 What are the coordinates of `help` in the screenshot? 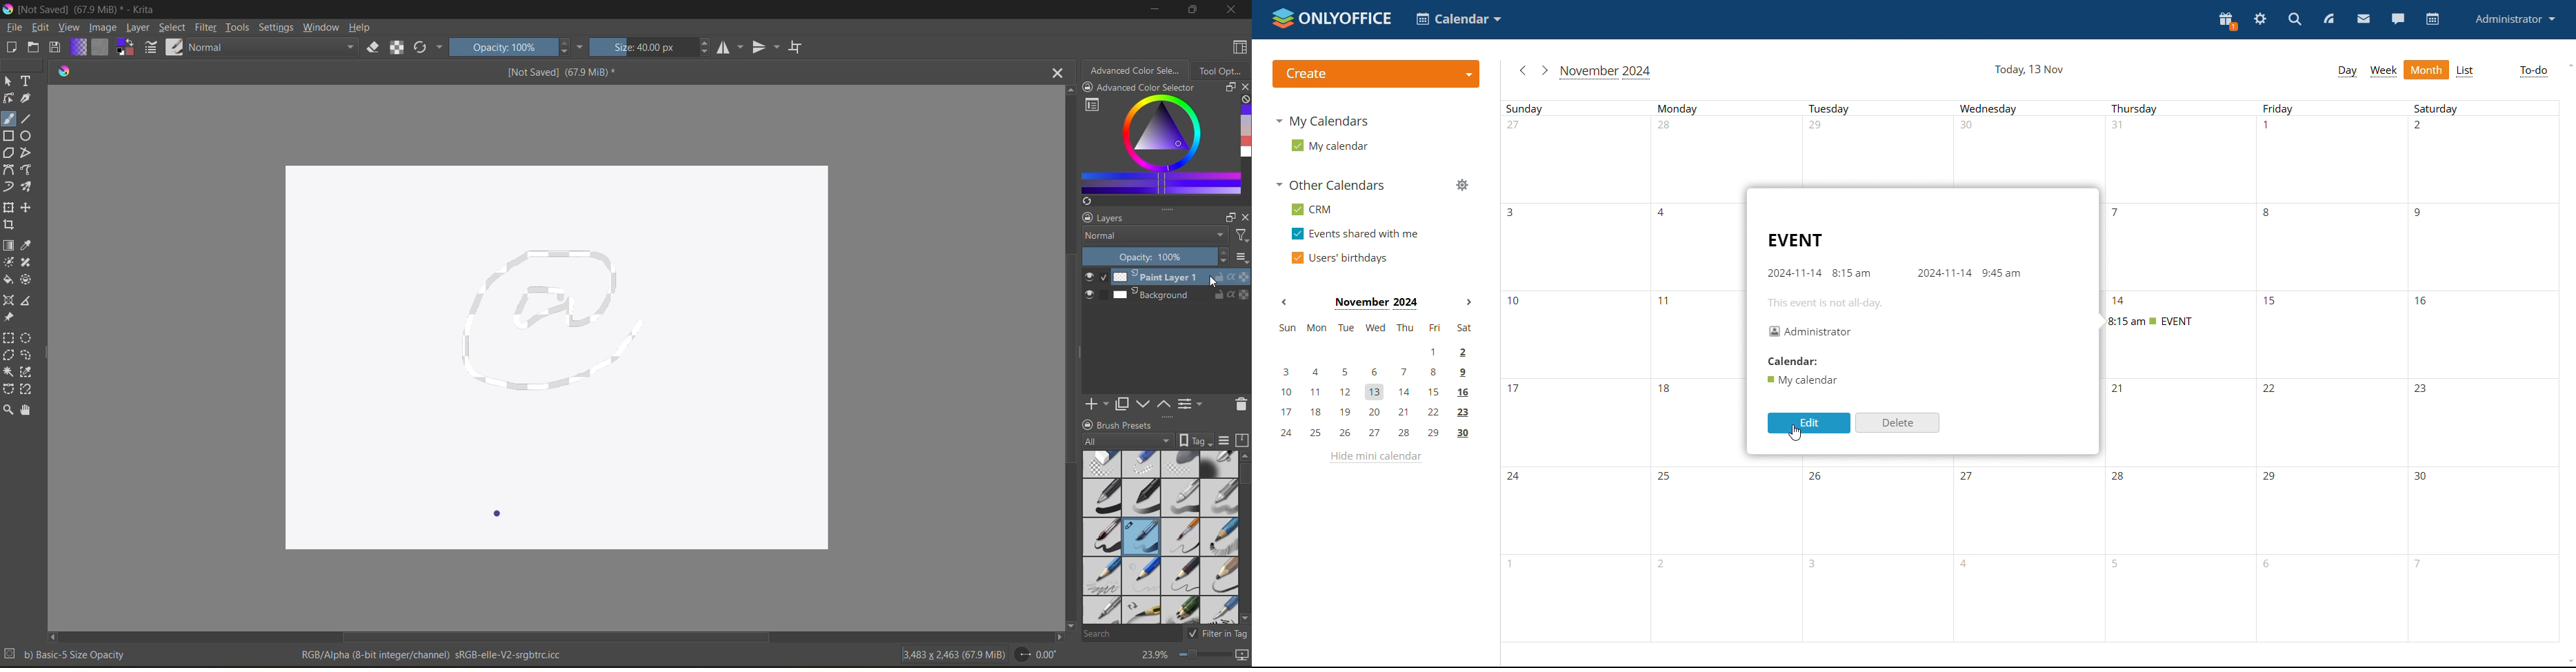 It's located at (361, 27).